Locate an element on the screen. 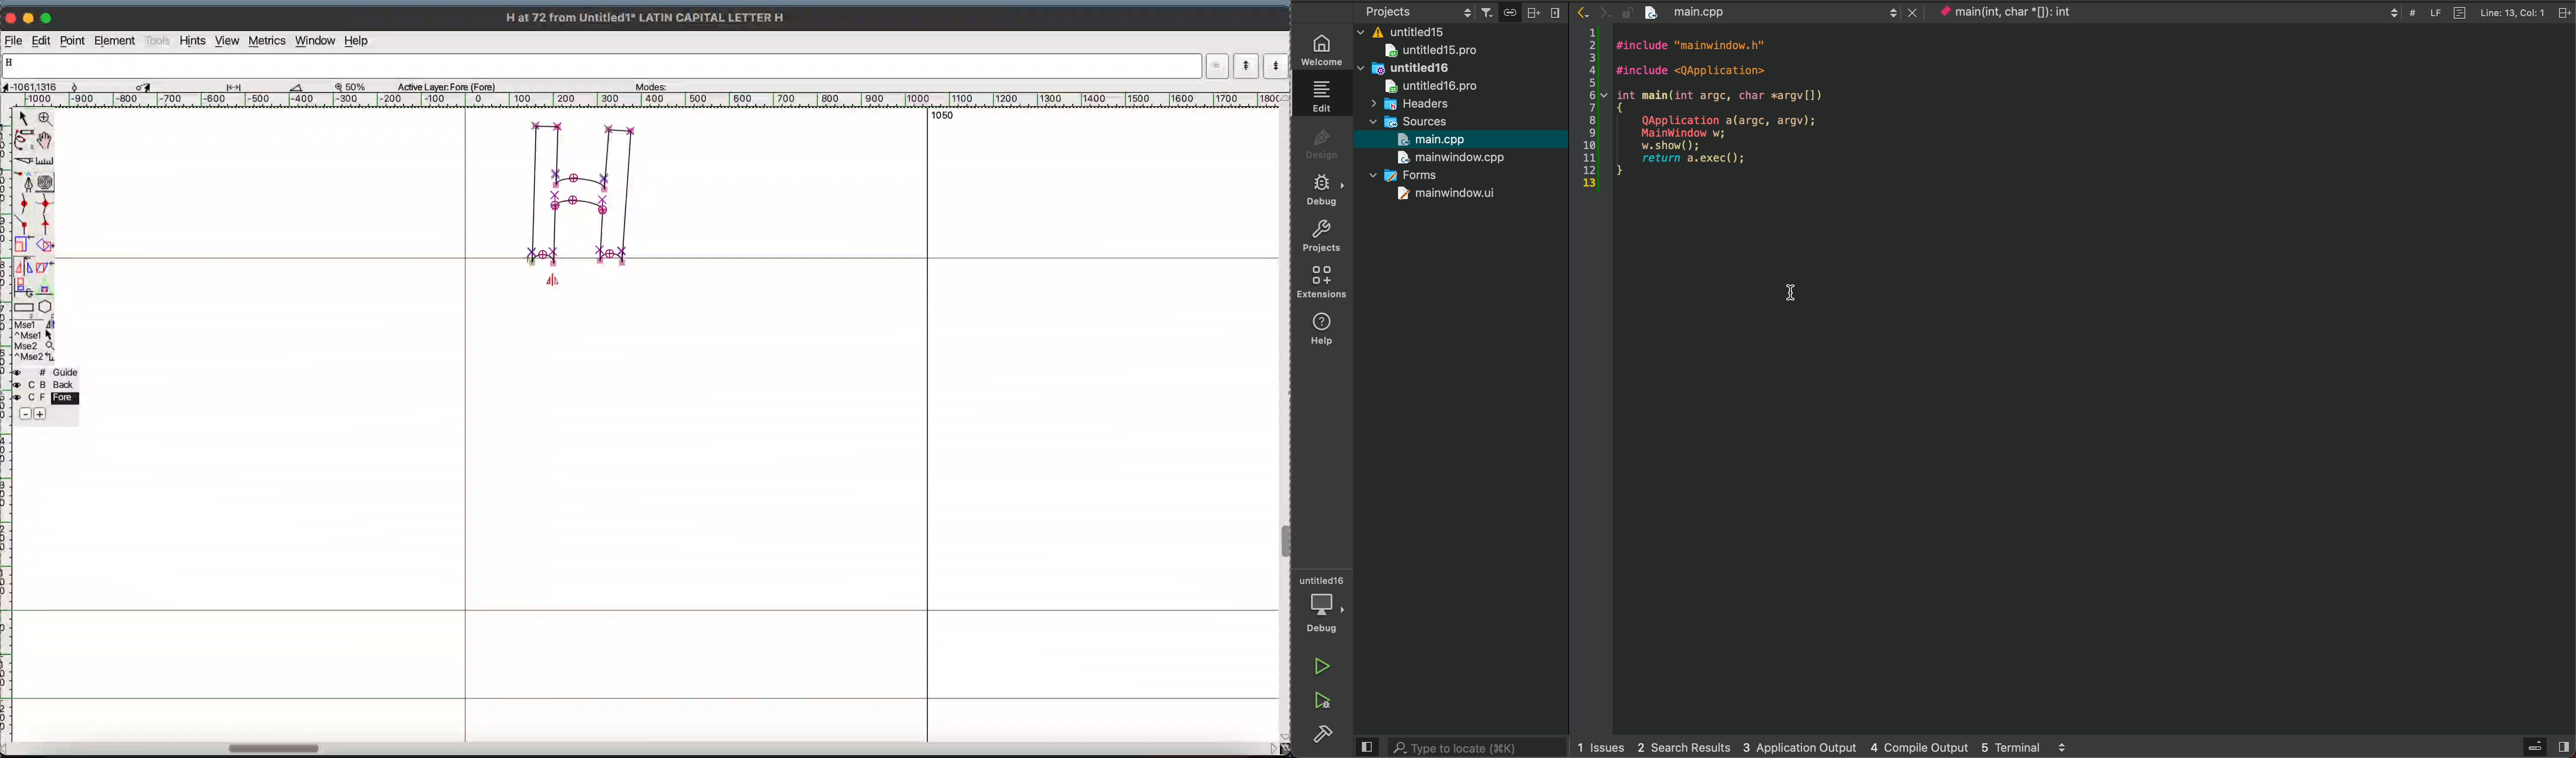 The image size is (2576, 784). scale is located at coordinates (23, 244).